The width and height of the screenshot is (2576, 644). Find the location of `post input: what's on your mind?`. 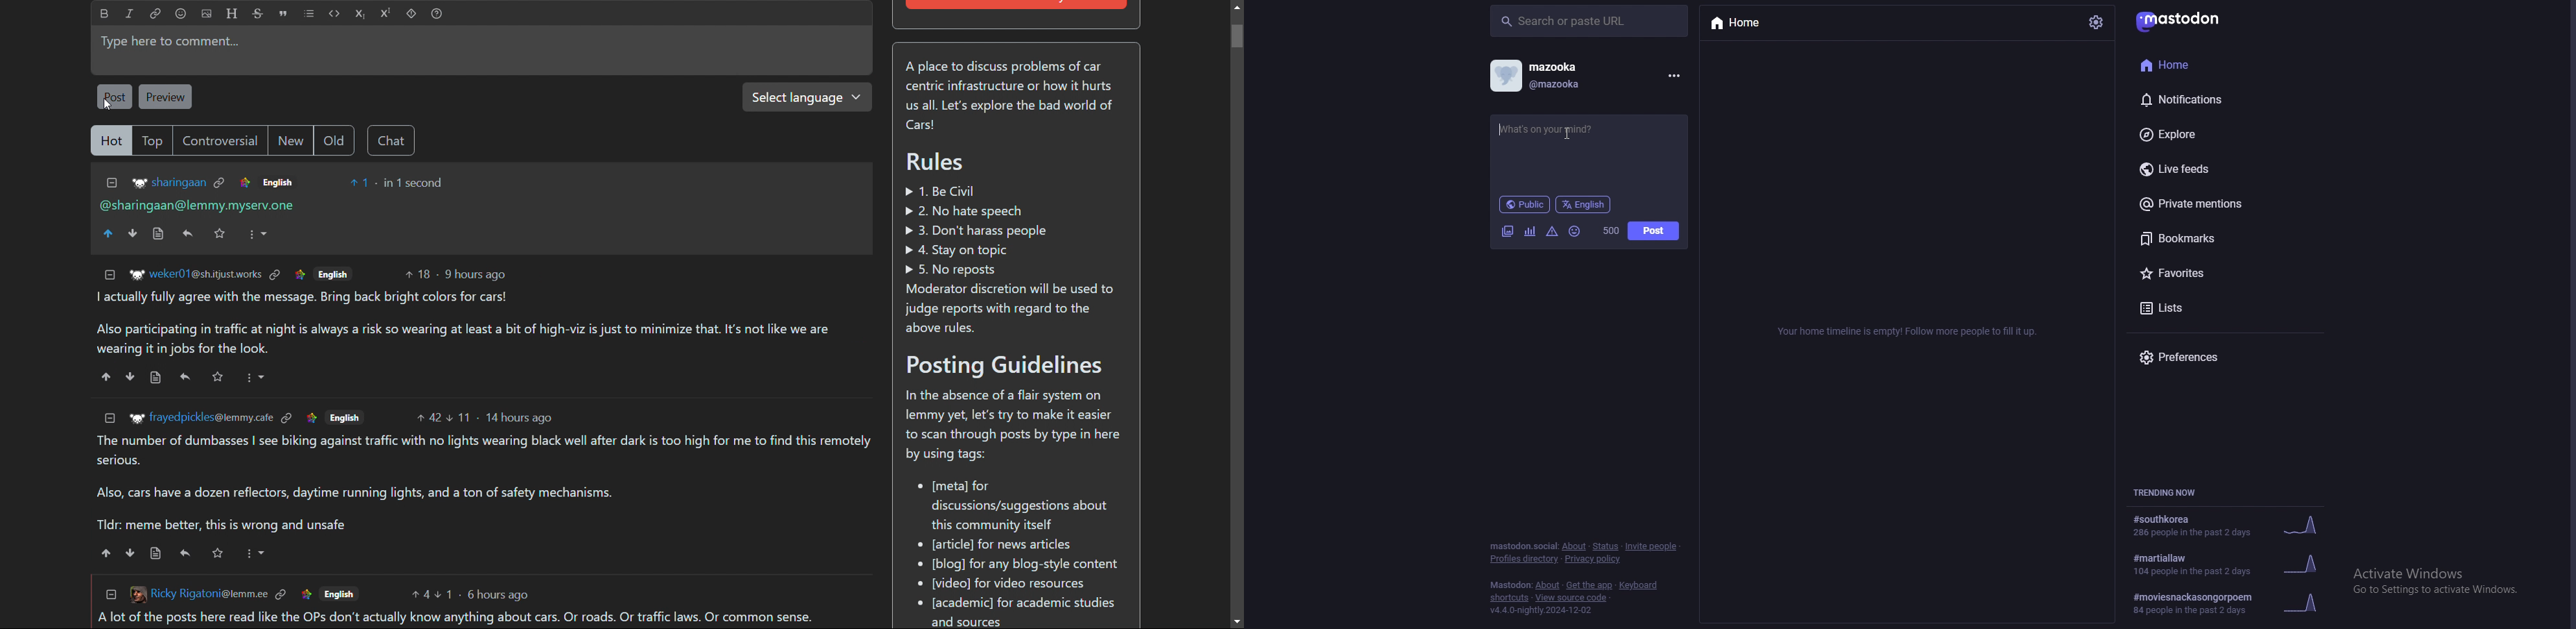

post input: what's on your mind? is located at coordinates (1589, 149).